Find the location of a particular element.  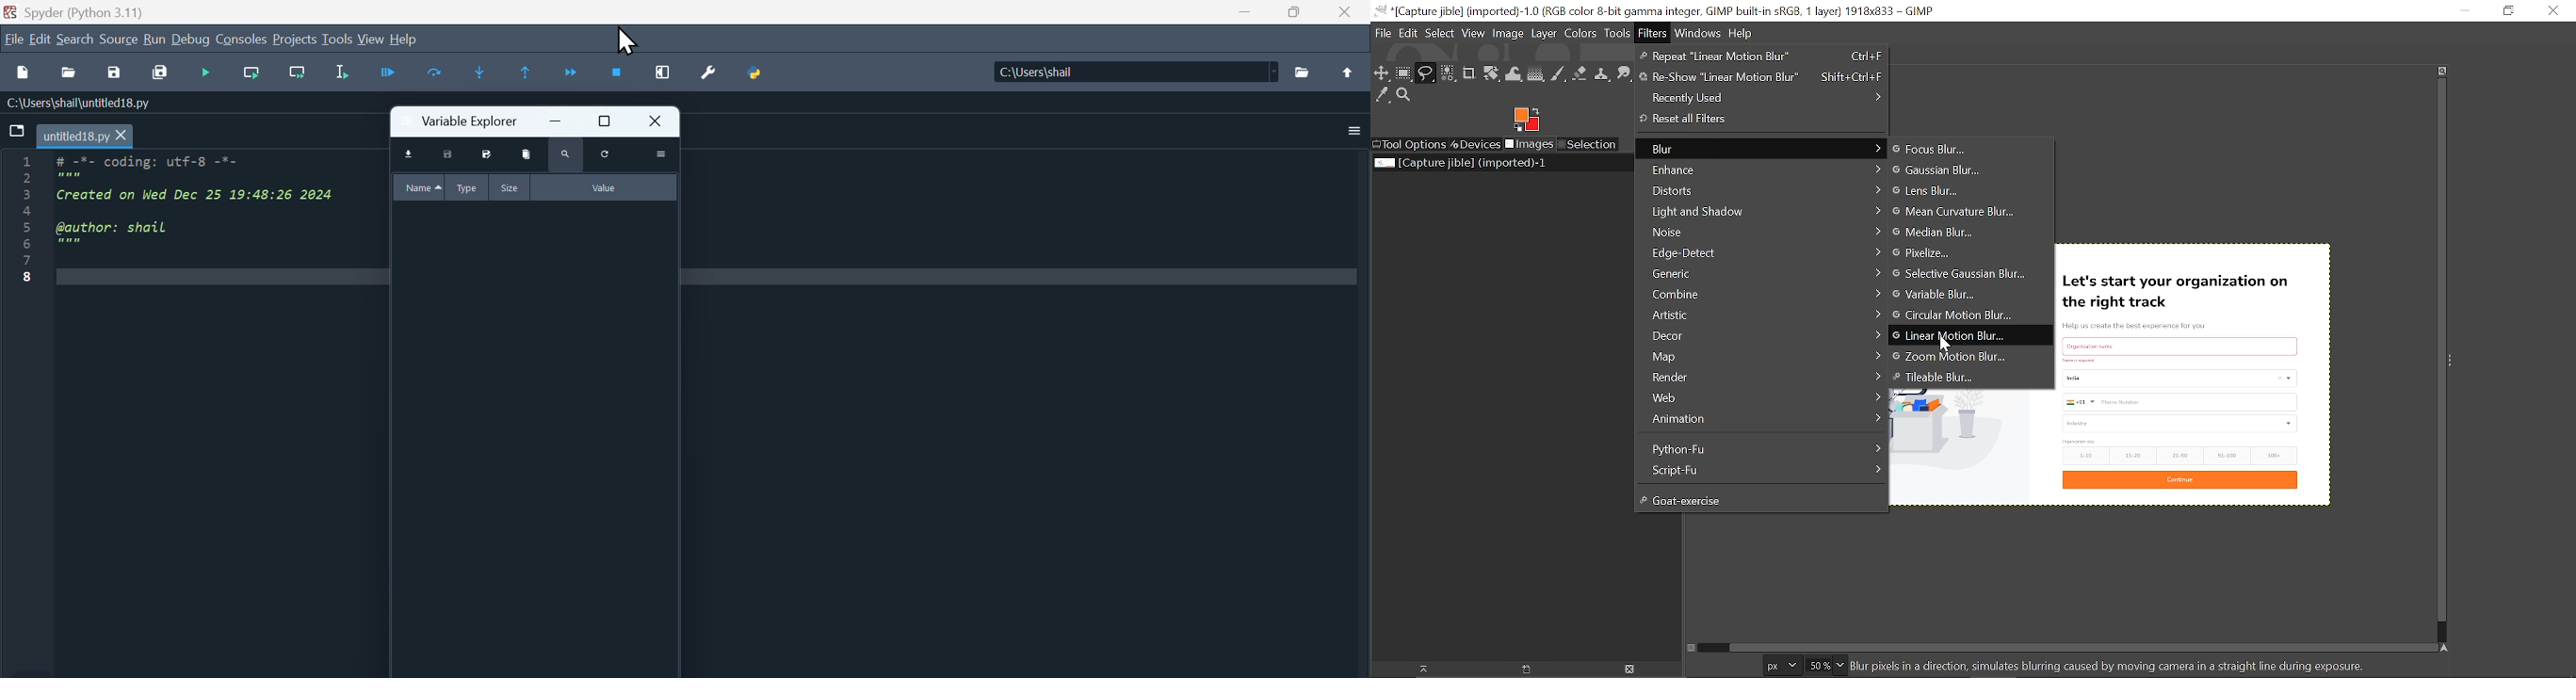

Edit is located at coordinates (1410, 33).